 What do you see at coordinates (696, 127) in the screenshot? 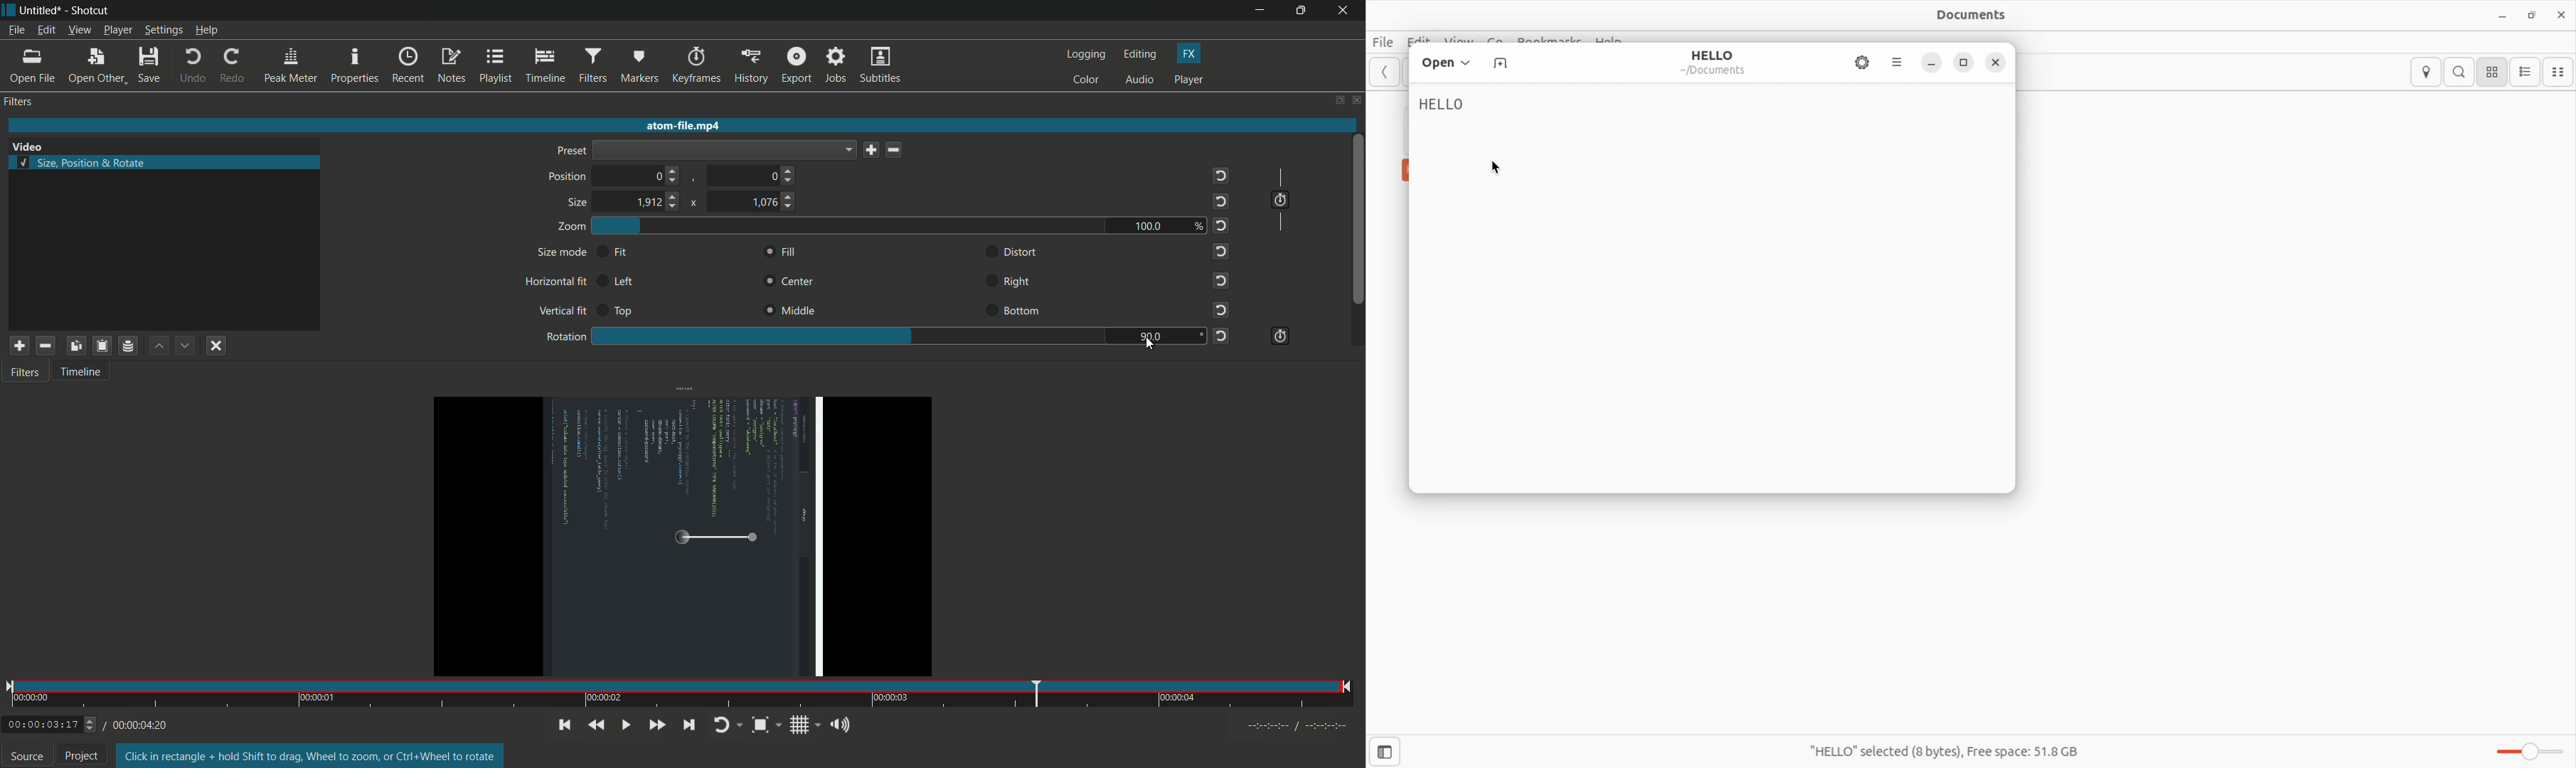
I see `atom-file.mp4 (imported video name)` at bounding box center [696, 127].